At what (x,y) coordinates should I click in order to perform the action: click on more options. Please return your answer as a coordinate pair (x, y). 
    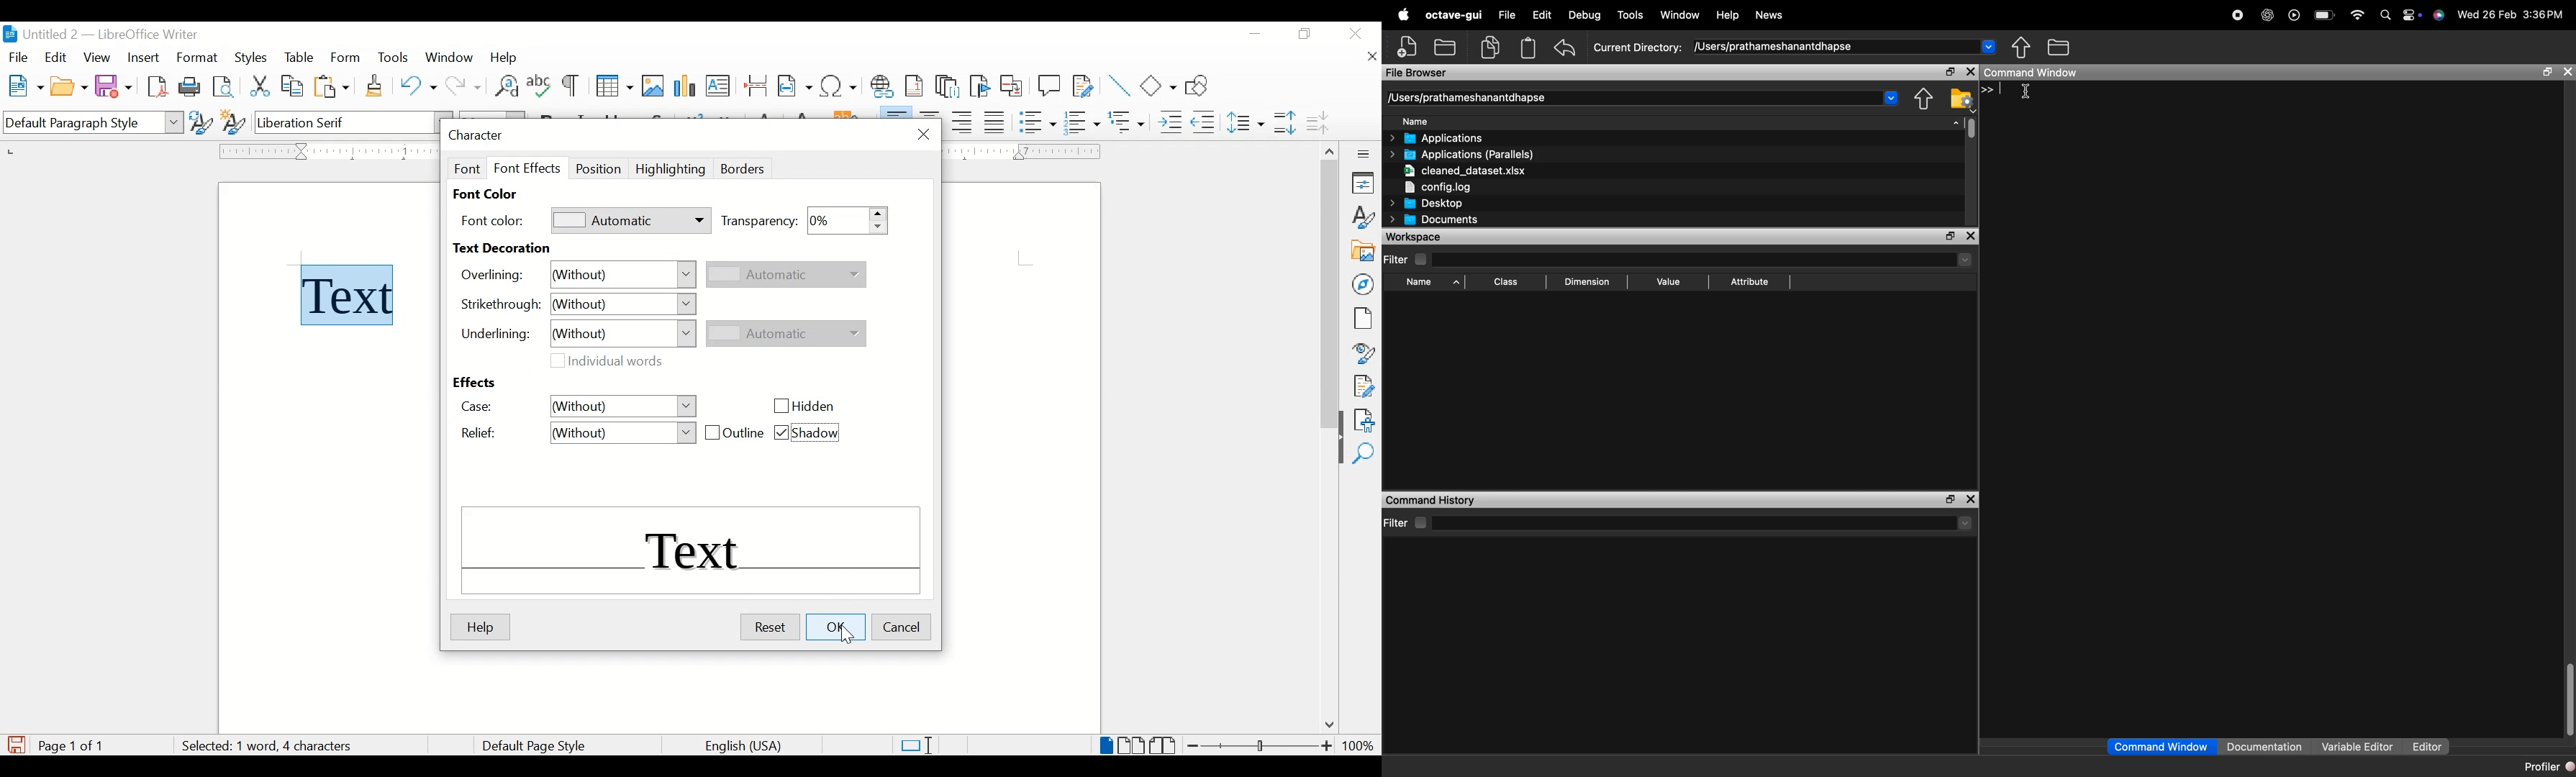
    Looking at the image, I should click on (1365, 154).